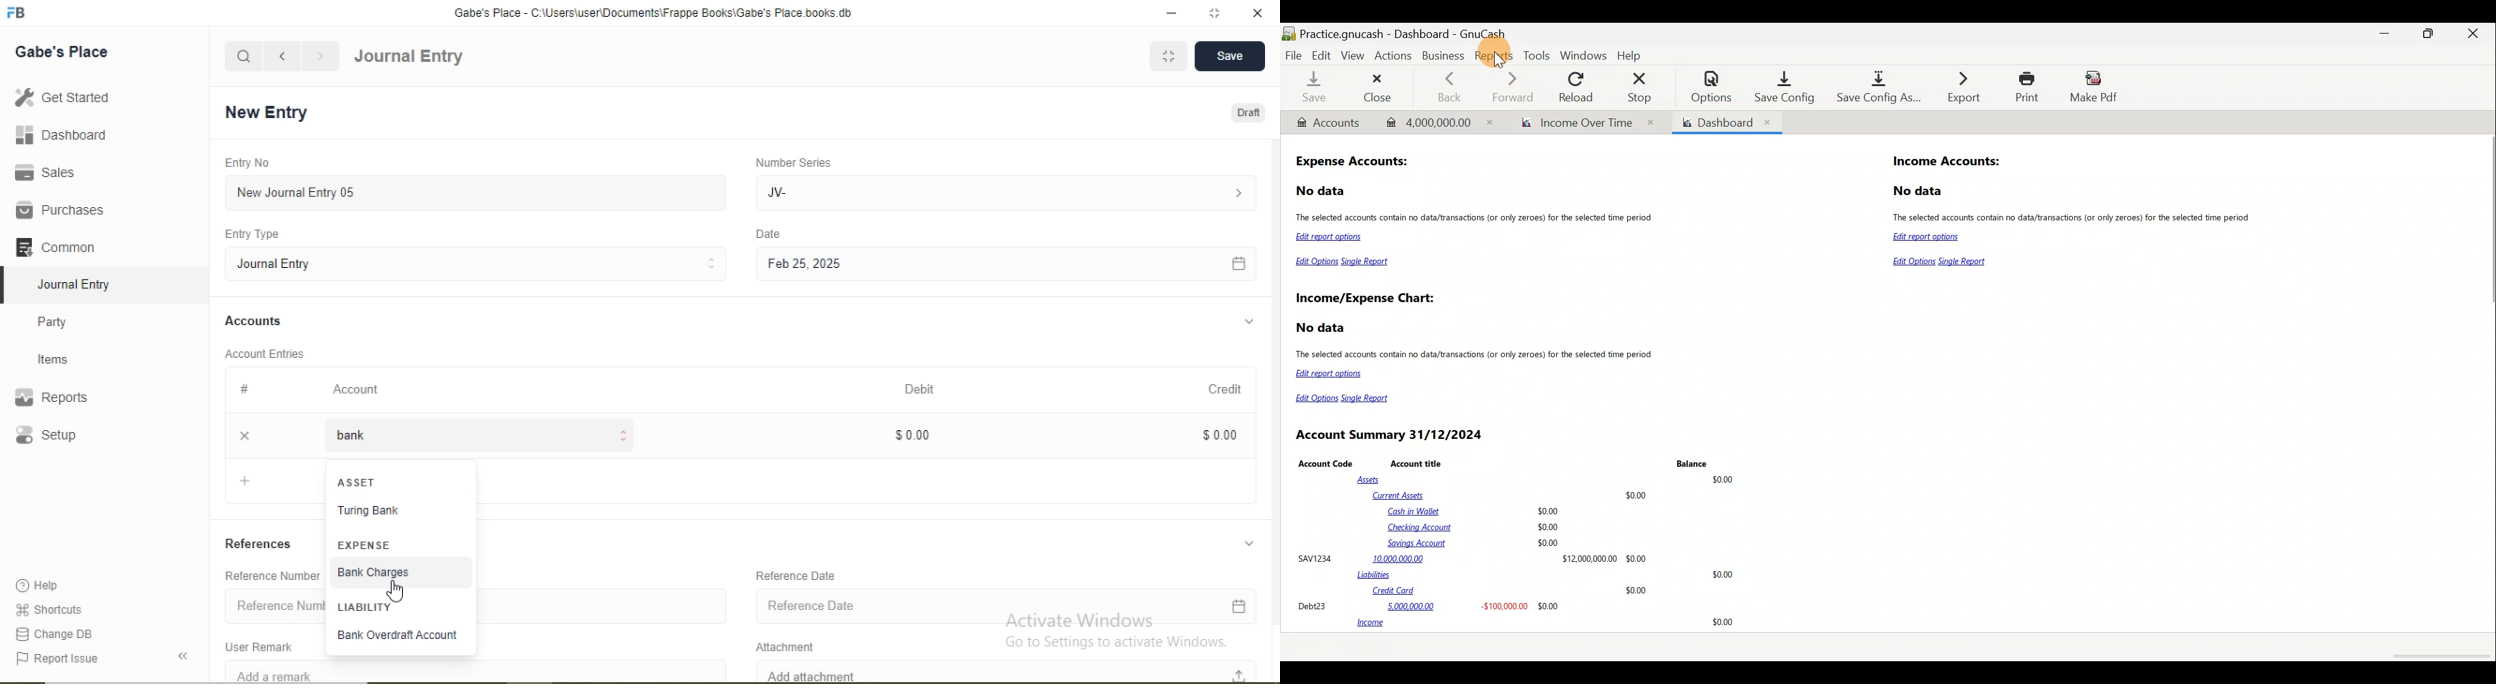 This screenshot has width=2520, height=700. I want to click on Bank Charges, so click(404, 575).